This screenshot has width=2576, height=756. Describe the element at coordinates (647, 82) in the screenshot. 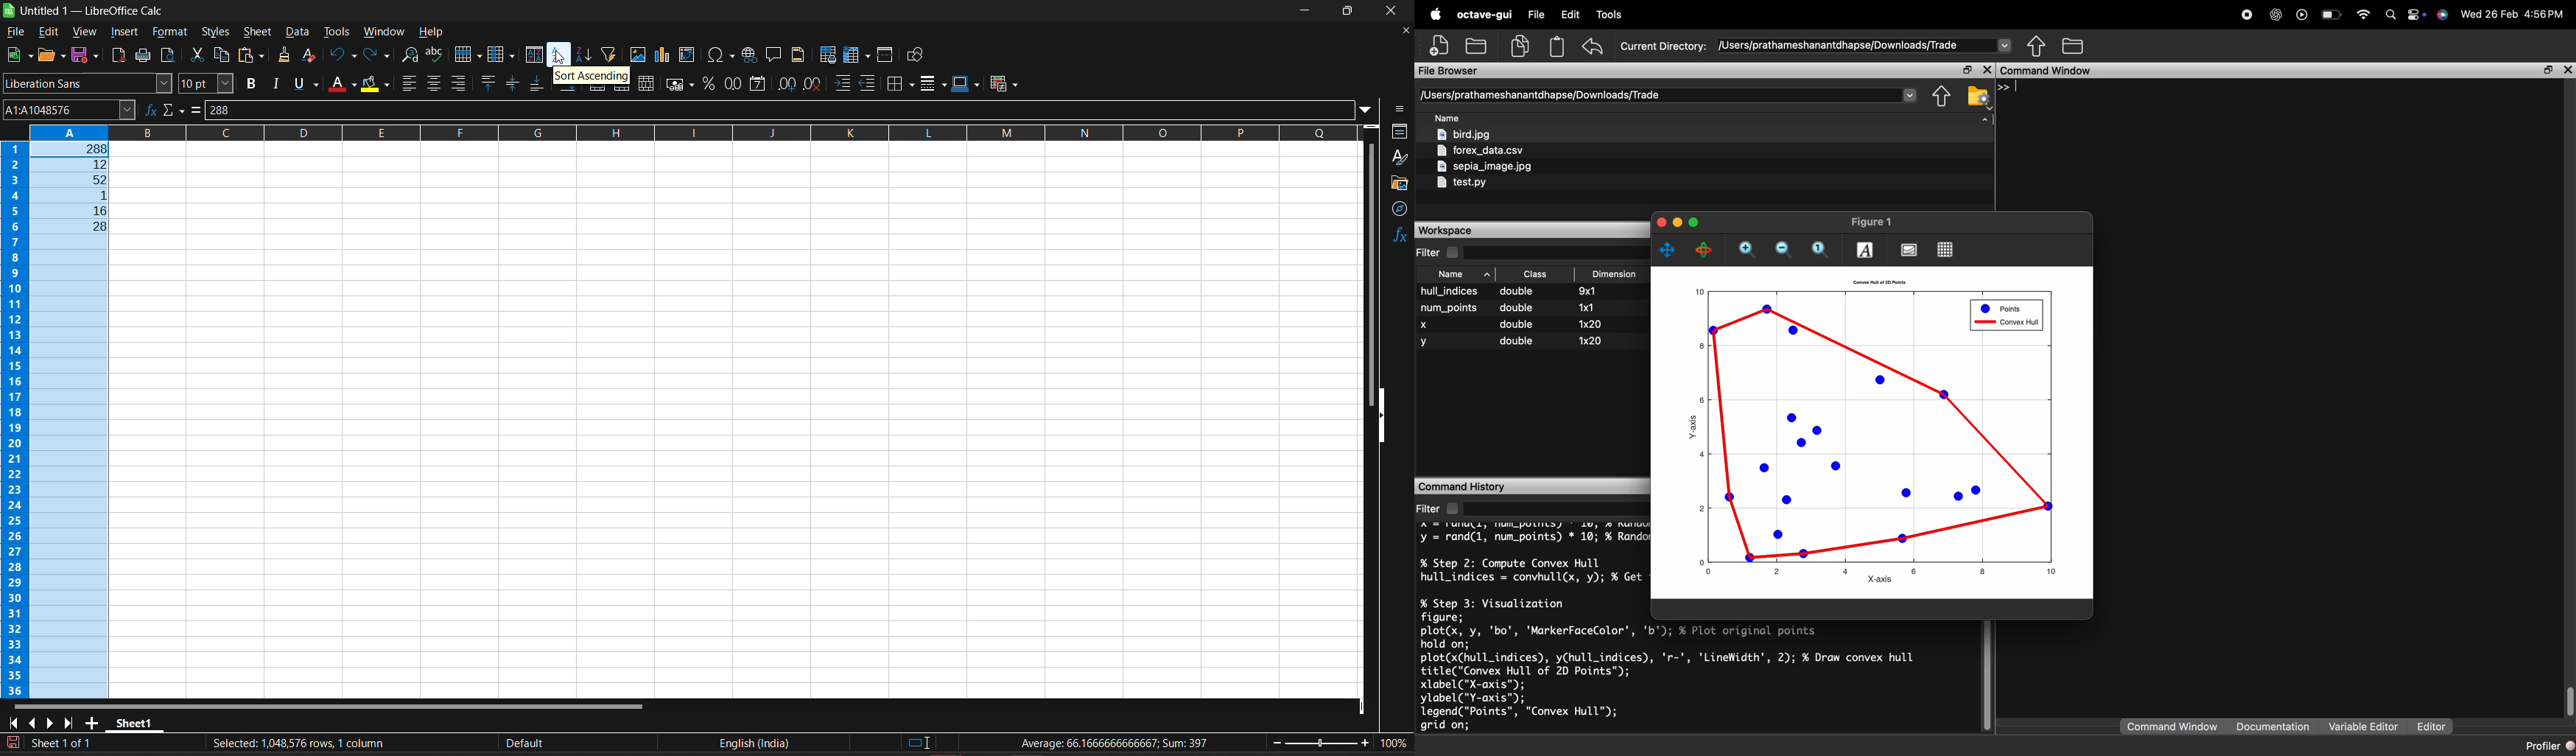

I see `unmerge cells` at that location.